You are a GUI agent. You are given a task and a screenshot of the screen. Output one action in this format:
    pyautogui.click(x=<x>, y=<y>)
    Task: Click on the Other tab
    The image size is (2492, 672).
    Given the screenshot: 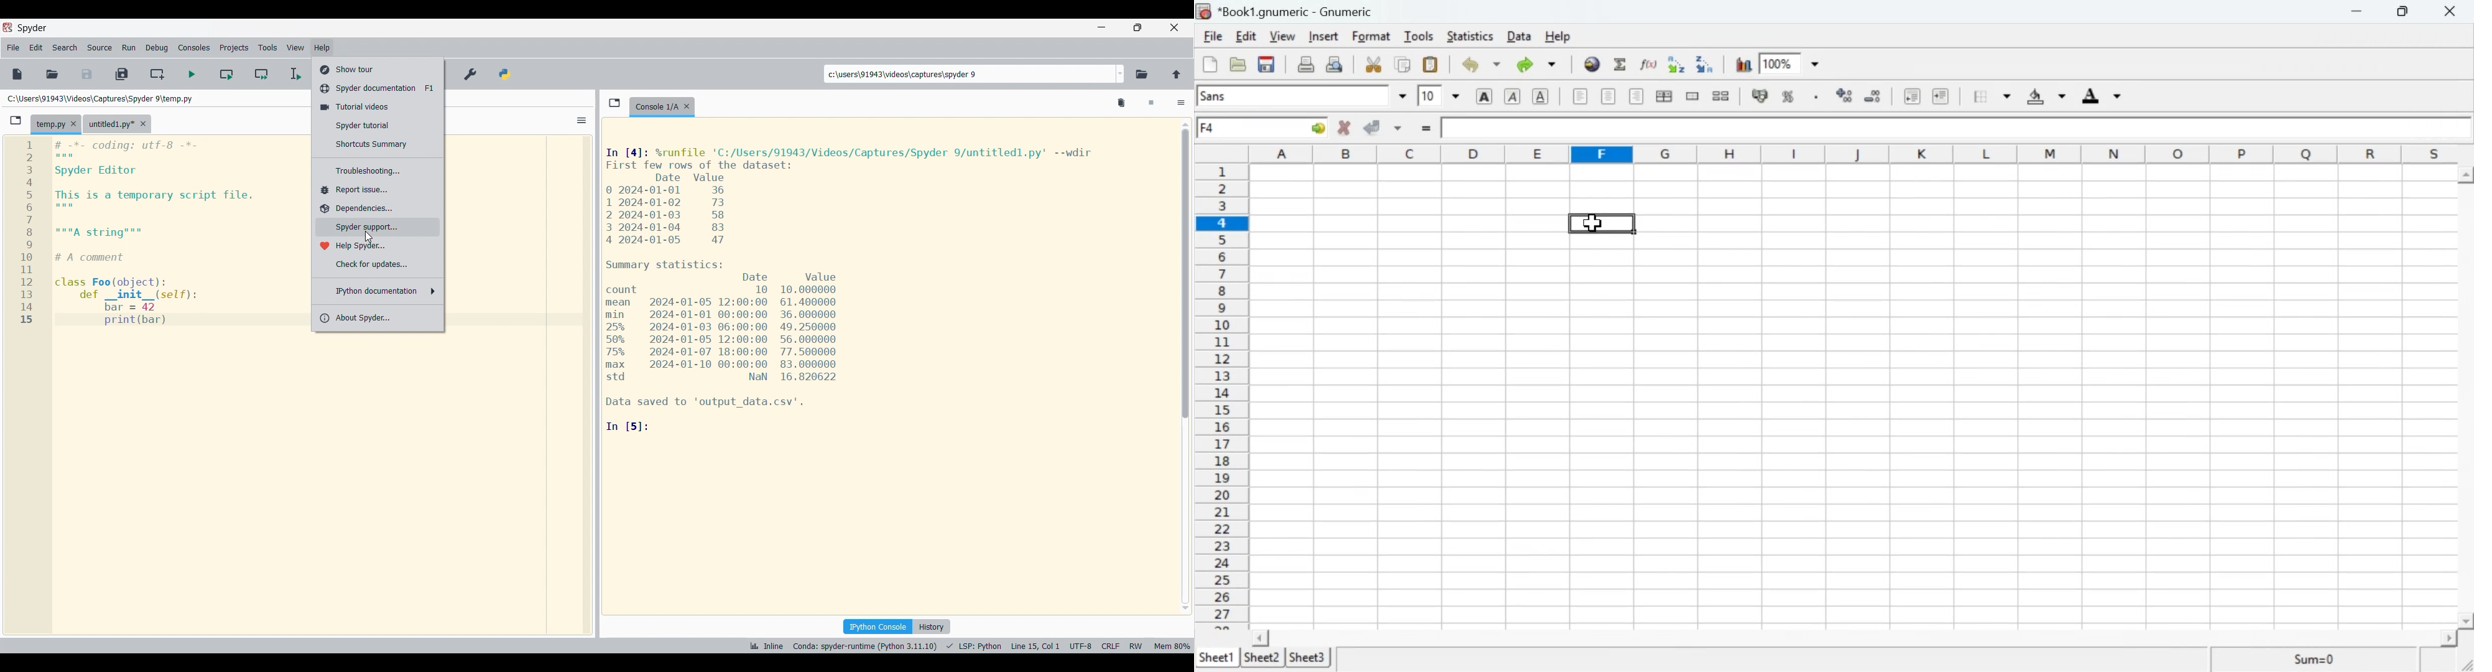 What is the action you would take?
    pyautogui.click(x=118, y=124)
    